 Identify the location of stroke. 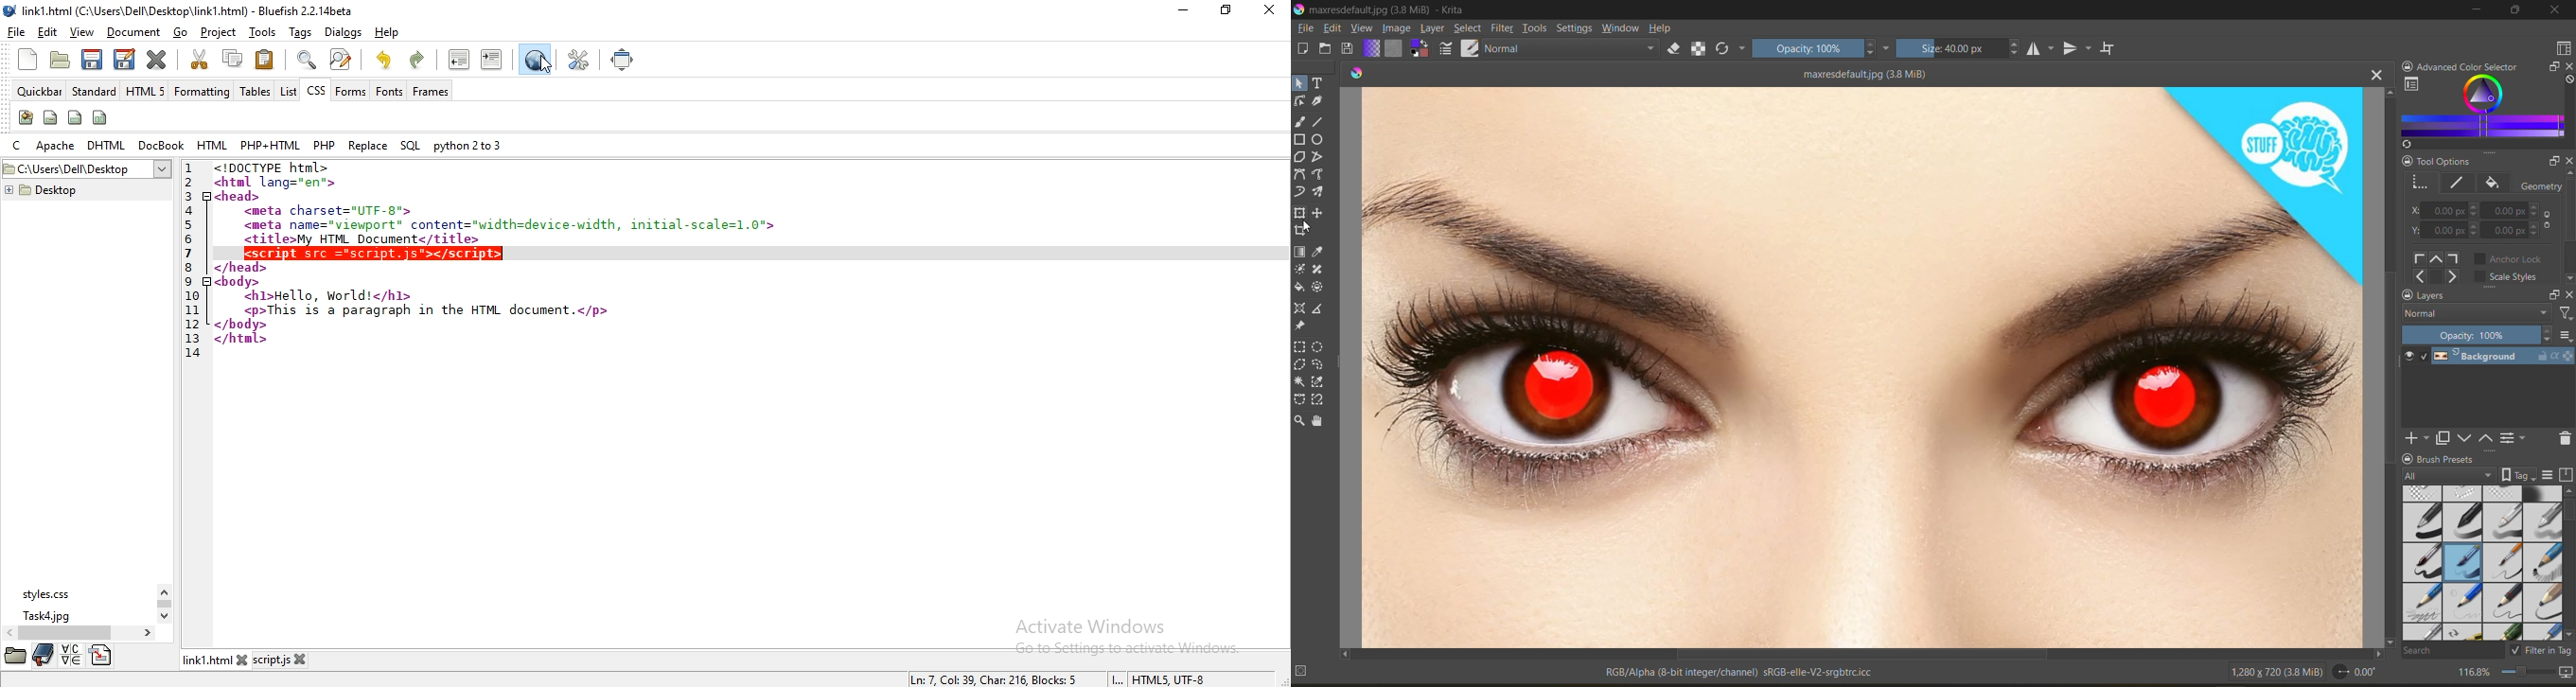
(2459, 182).